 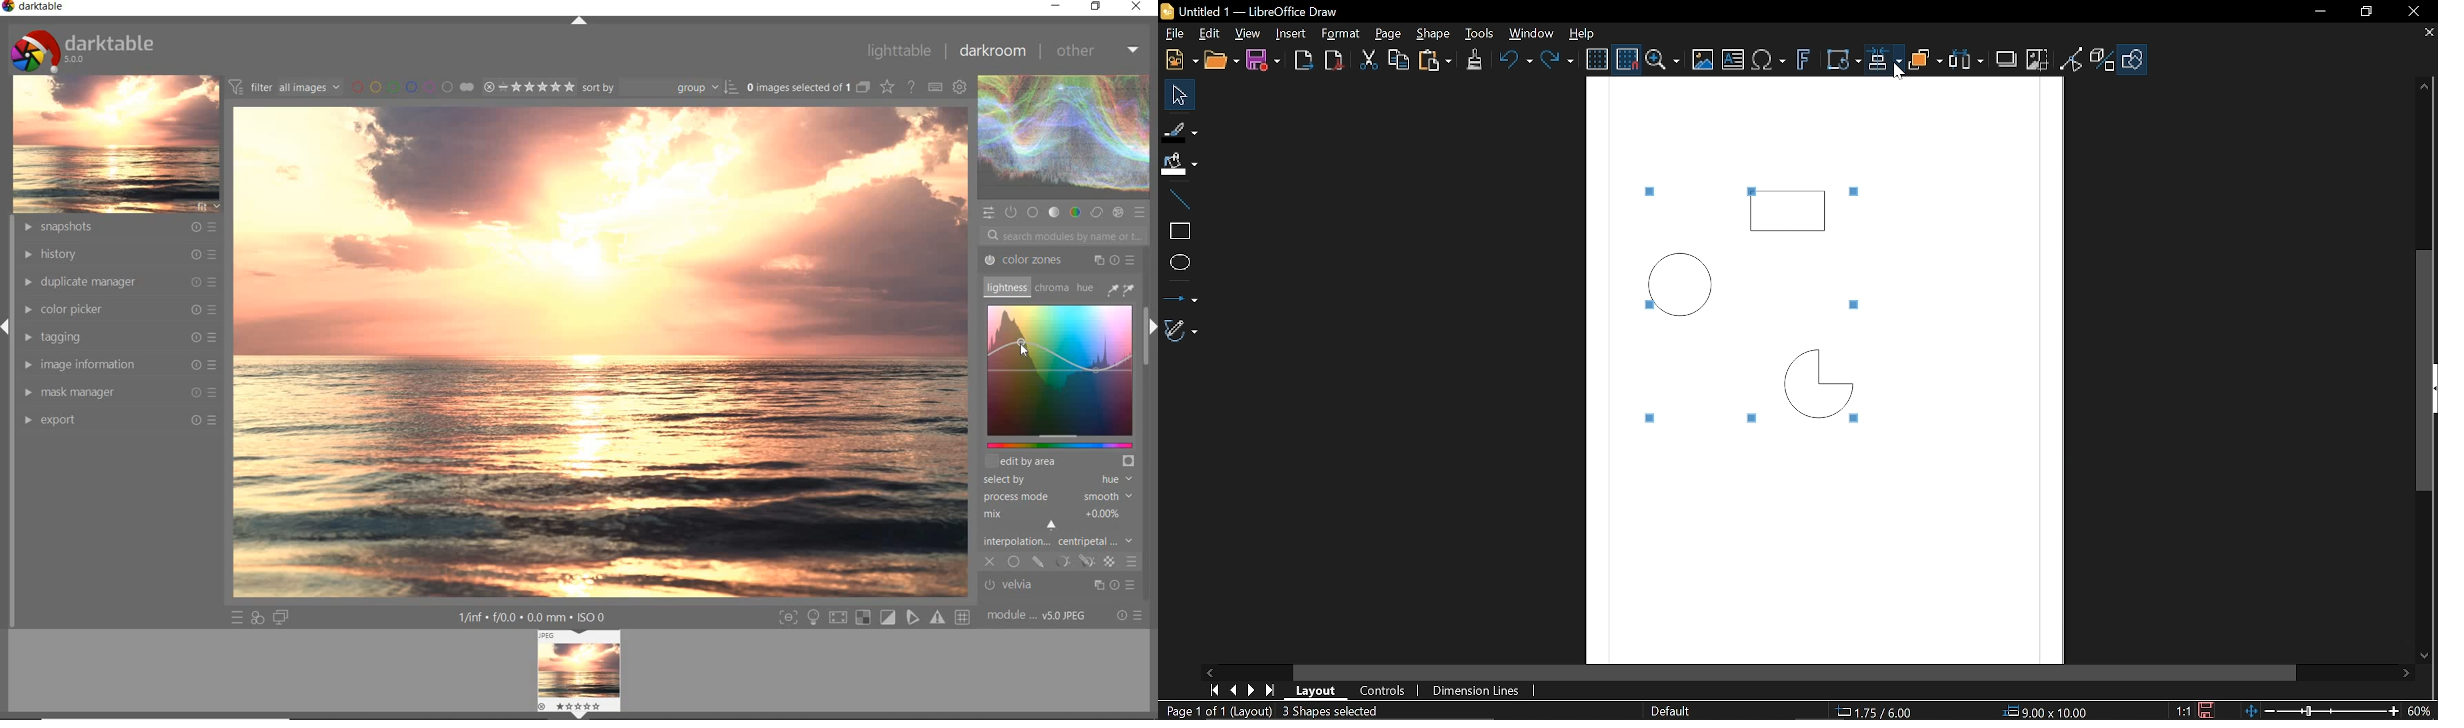 What do you see at coordinates (1968, 61) in the screenshot?
I see `Select at least three objects to distribute` at bounding box center [1968, 61].